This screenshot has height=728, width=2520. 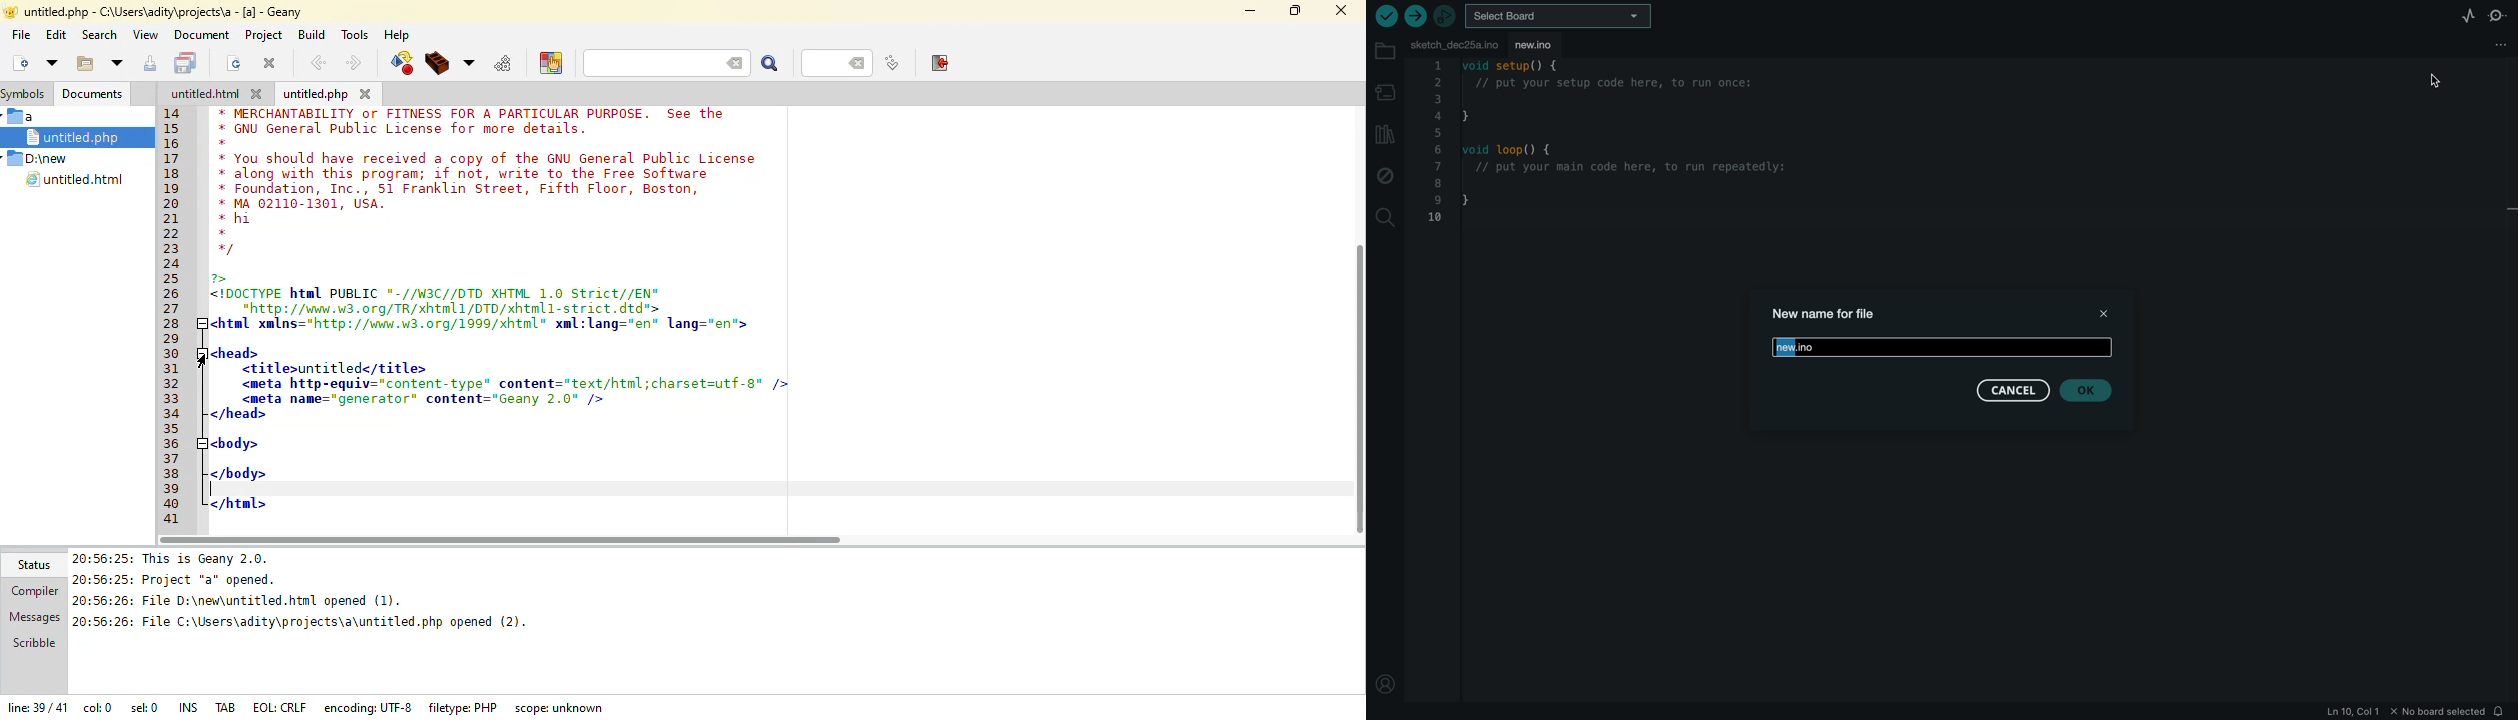 I want to click on build, so click(x=312, y=36).